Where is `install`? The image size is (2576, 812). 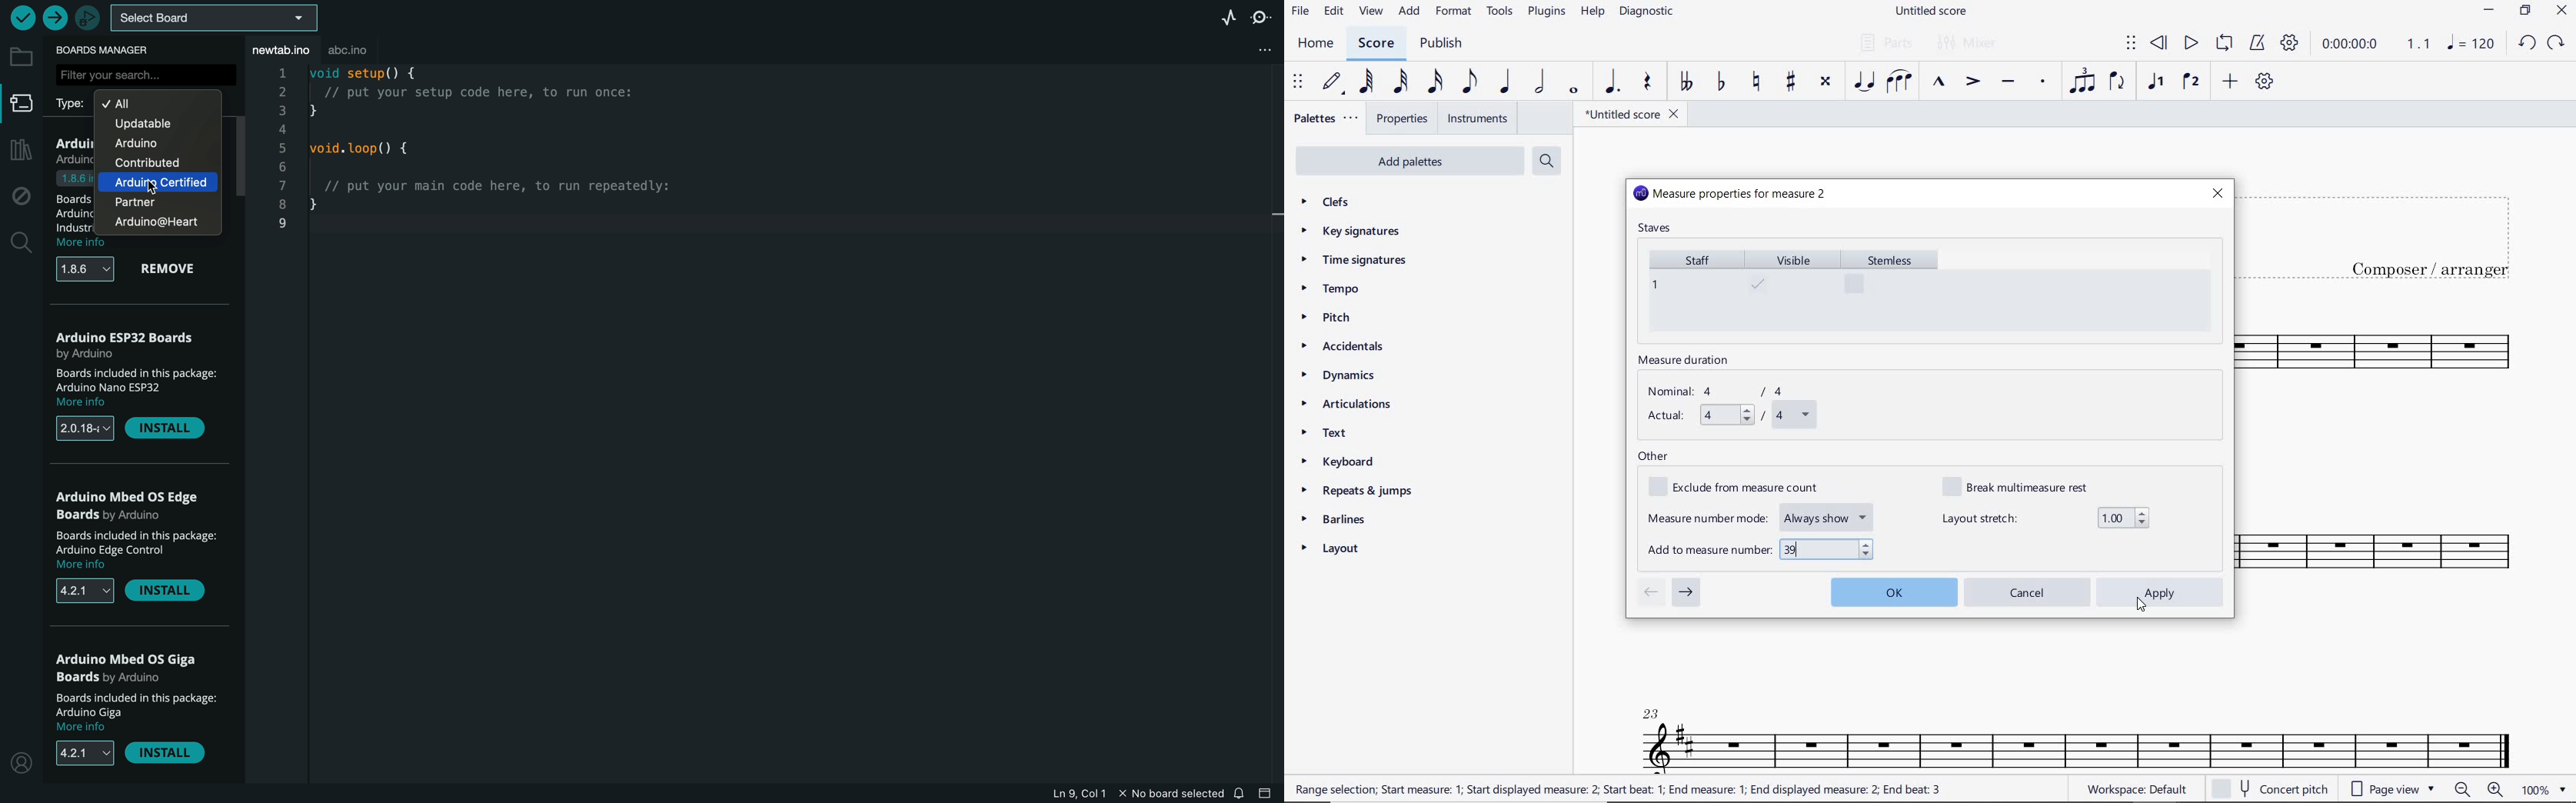
install is located at coordinates (165, 752).